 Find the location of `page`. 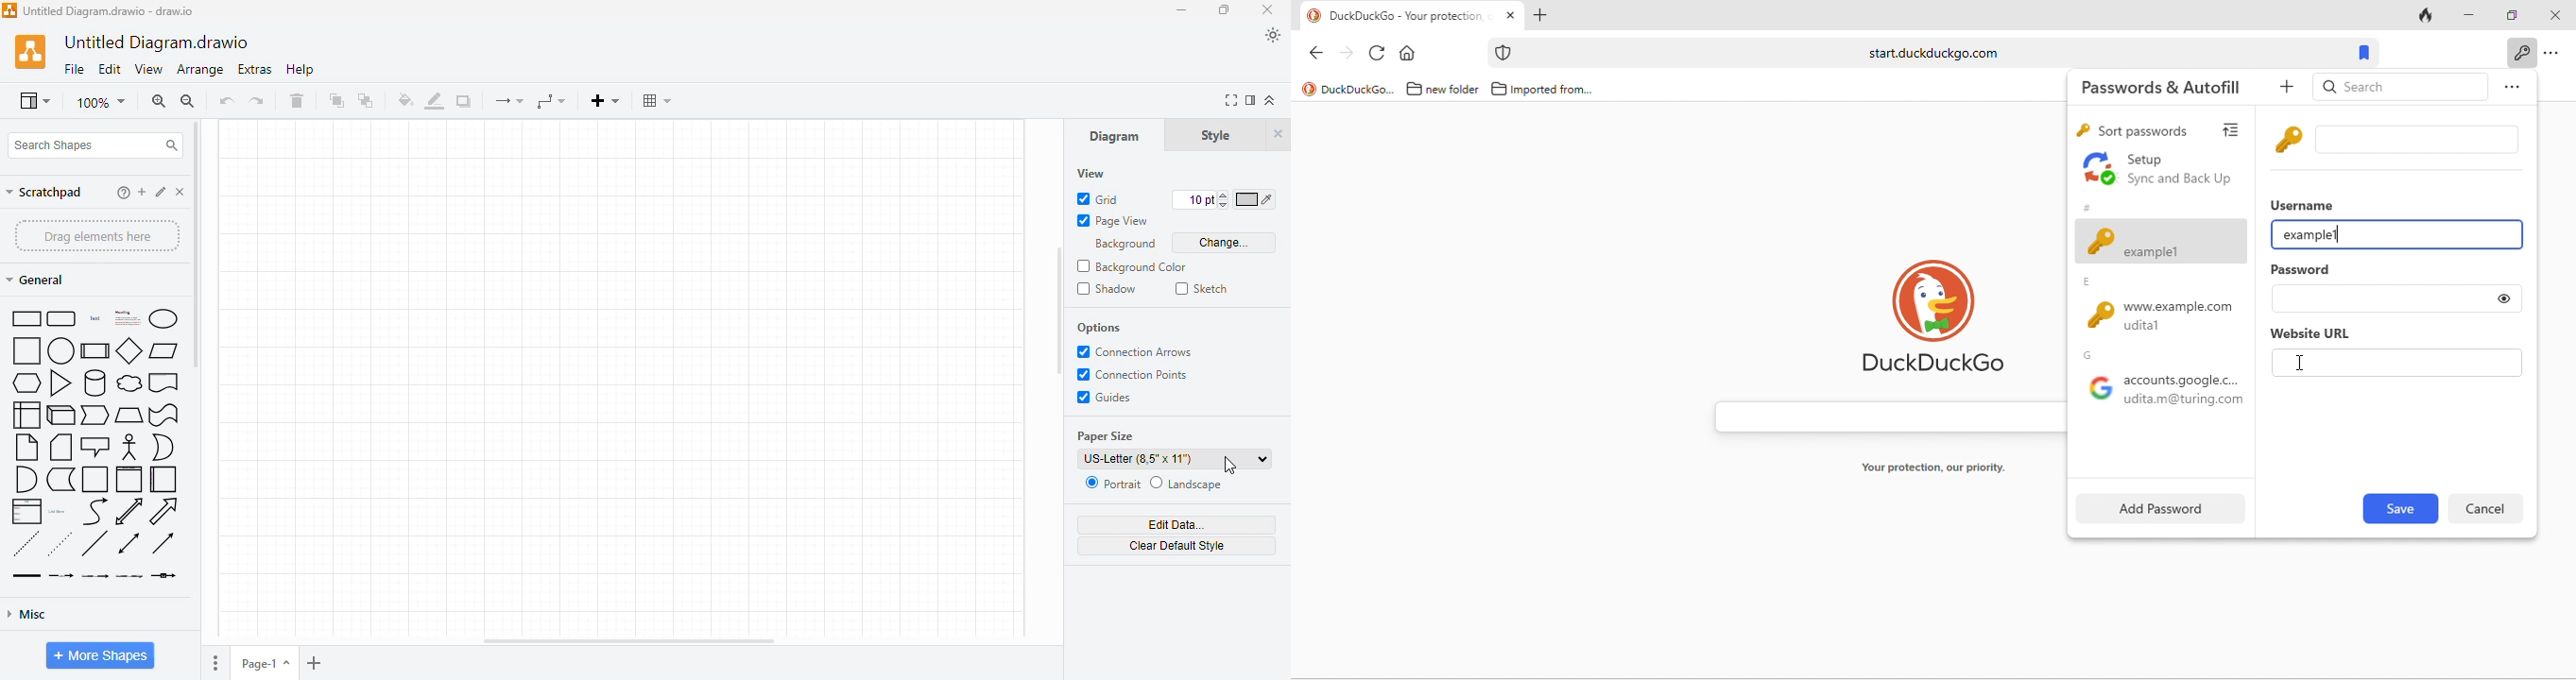

page is located at coordinates (624, 377).